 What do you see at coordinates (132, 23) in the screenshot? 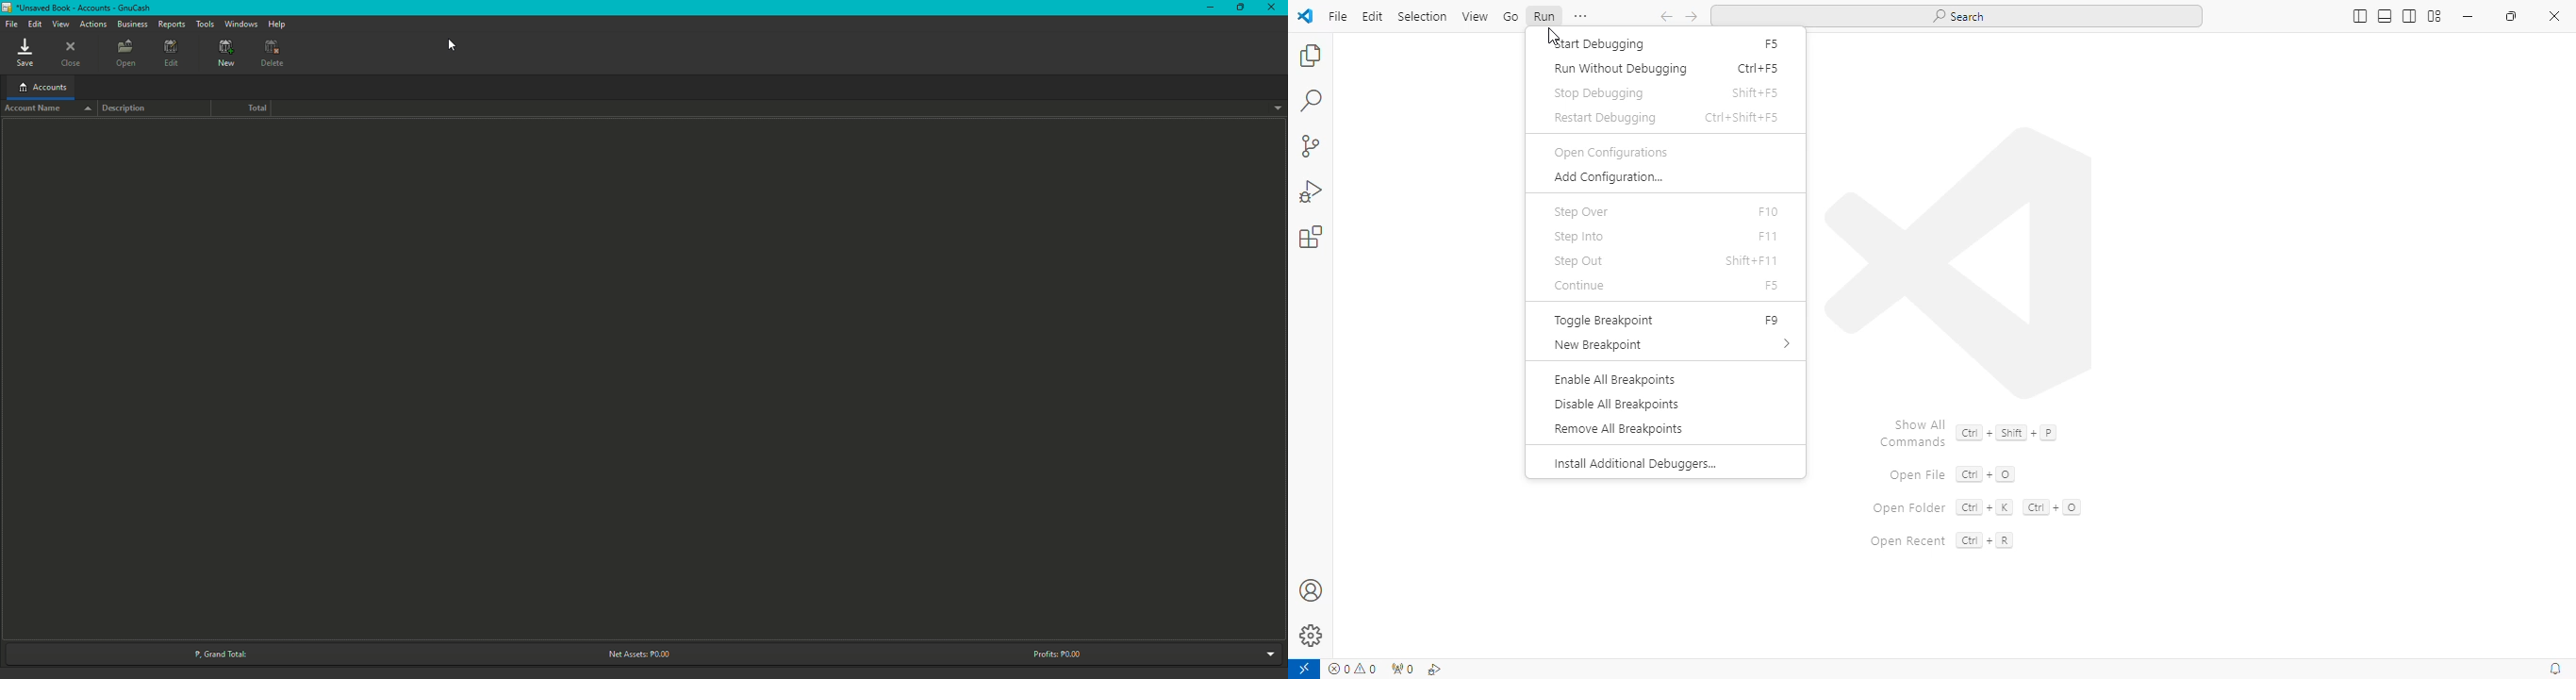
I see `Business` at bounding box center [132, 23].